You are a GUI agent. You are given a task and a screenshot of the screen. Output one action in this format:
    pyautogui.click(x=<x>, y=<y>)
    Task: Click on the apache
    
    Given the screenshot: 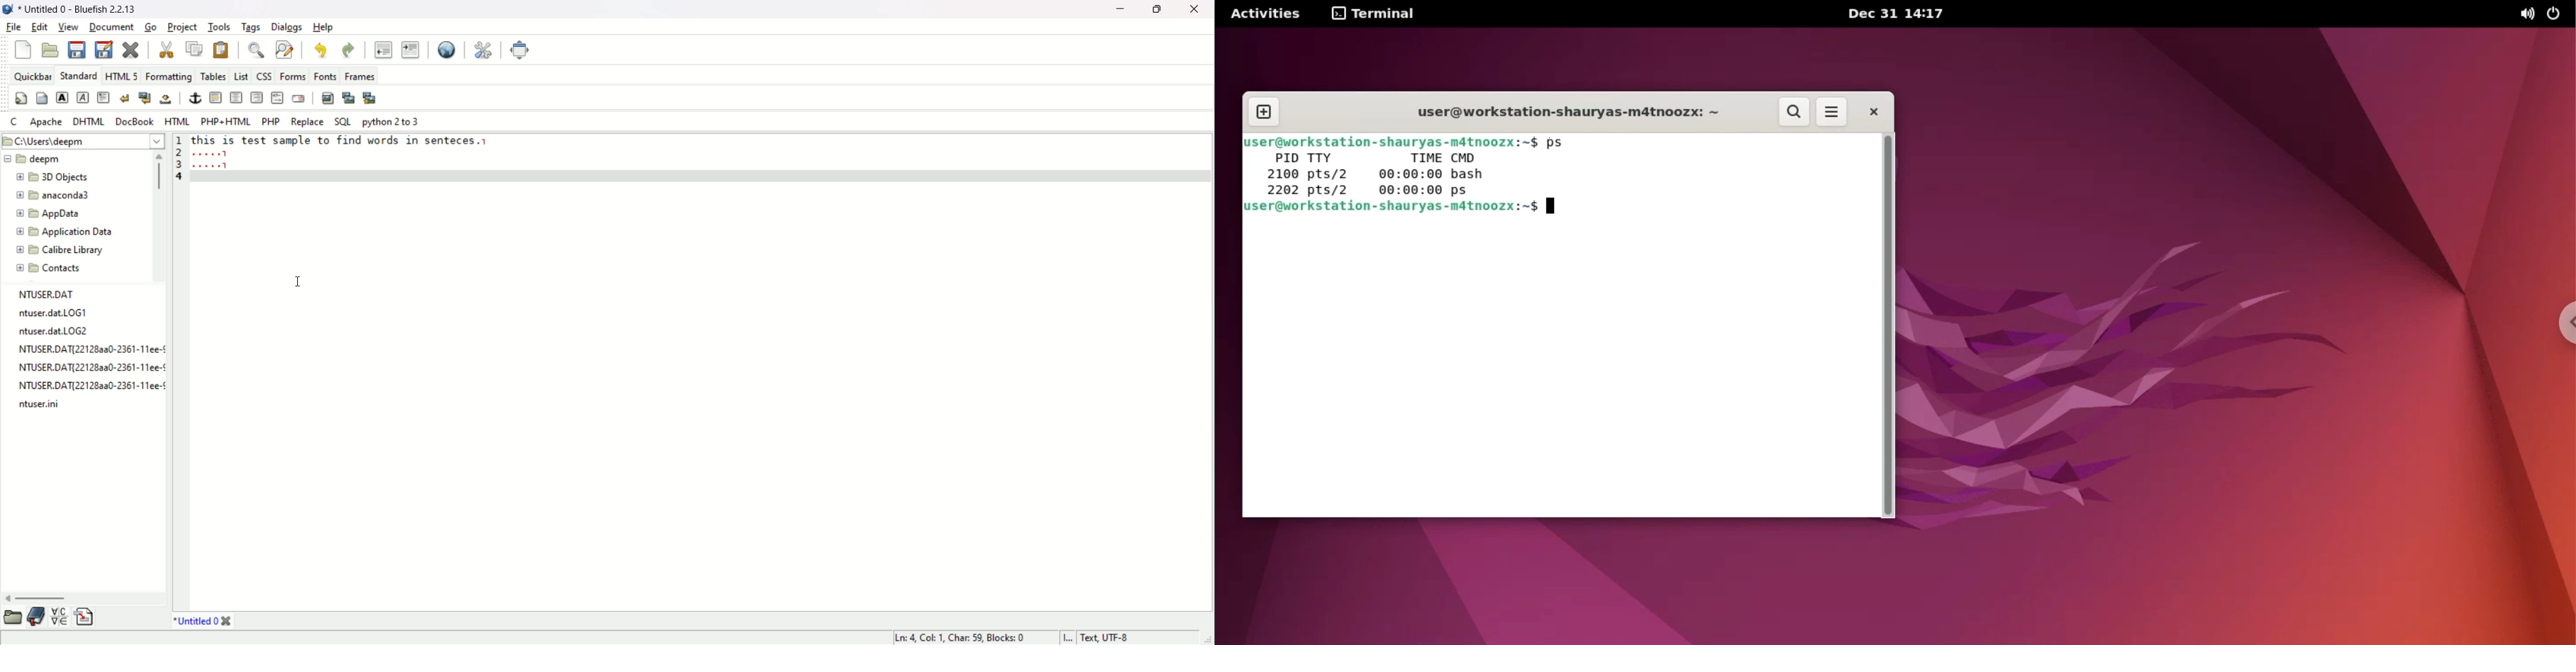 What is the action you would take?
    pyautogui.click(x=47, y=122)
    